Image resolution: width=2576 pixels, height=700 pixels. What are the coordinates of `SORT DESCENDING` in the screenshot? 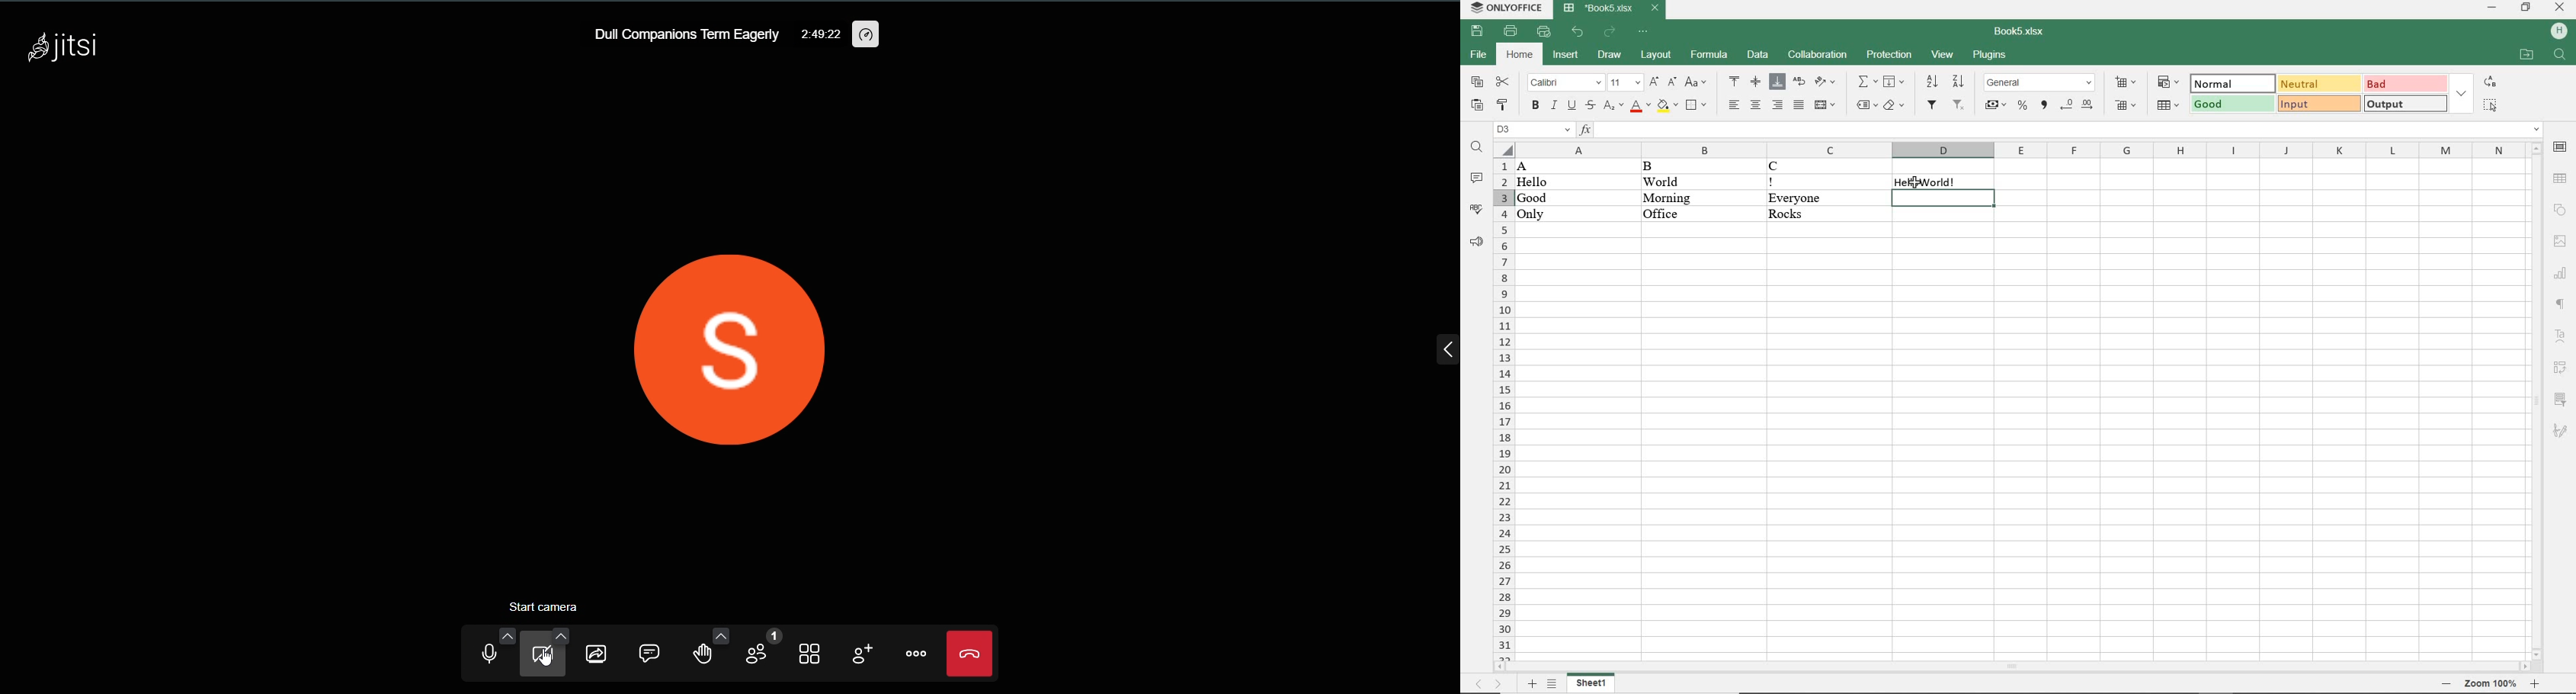 It's located at (1959, 81).